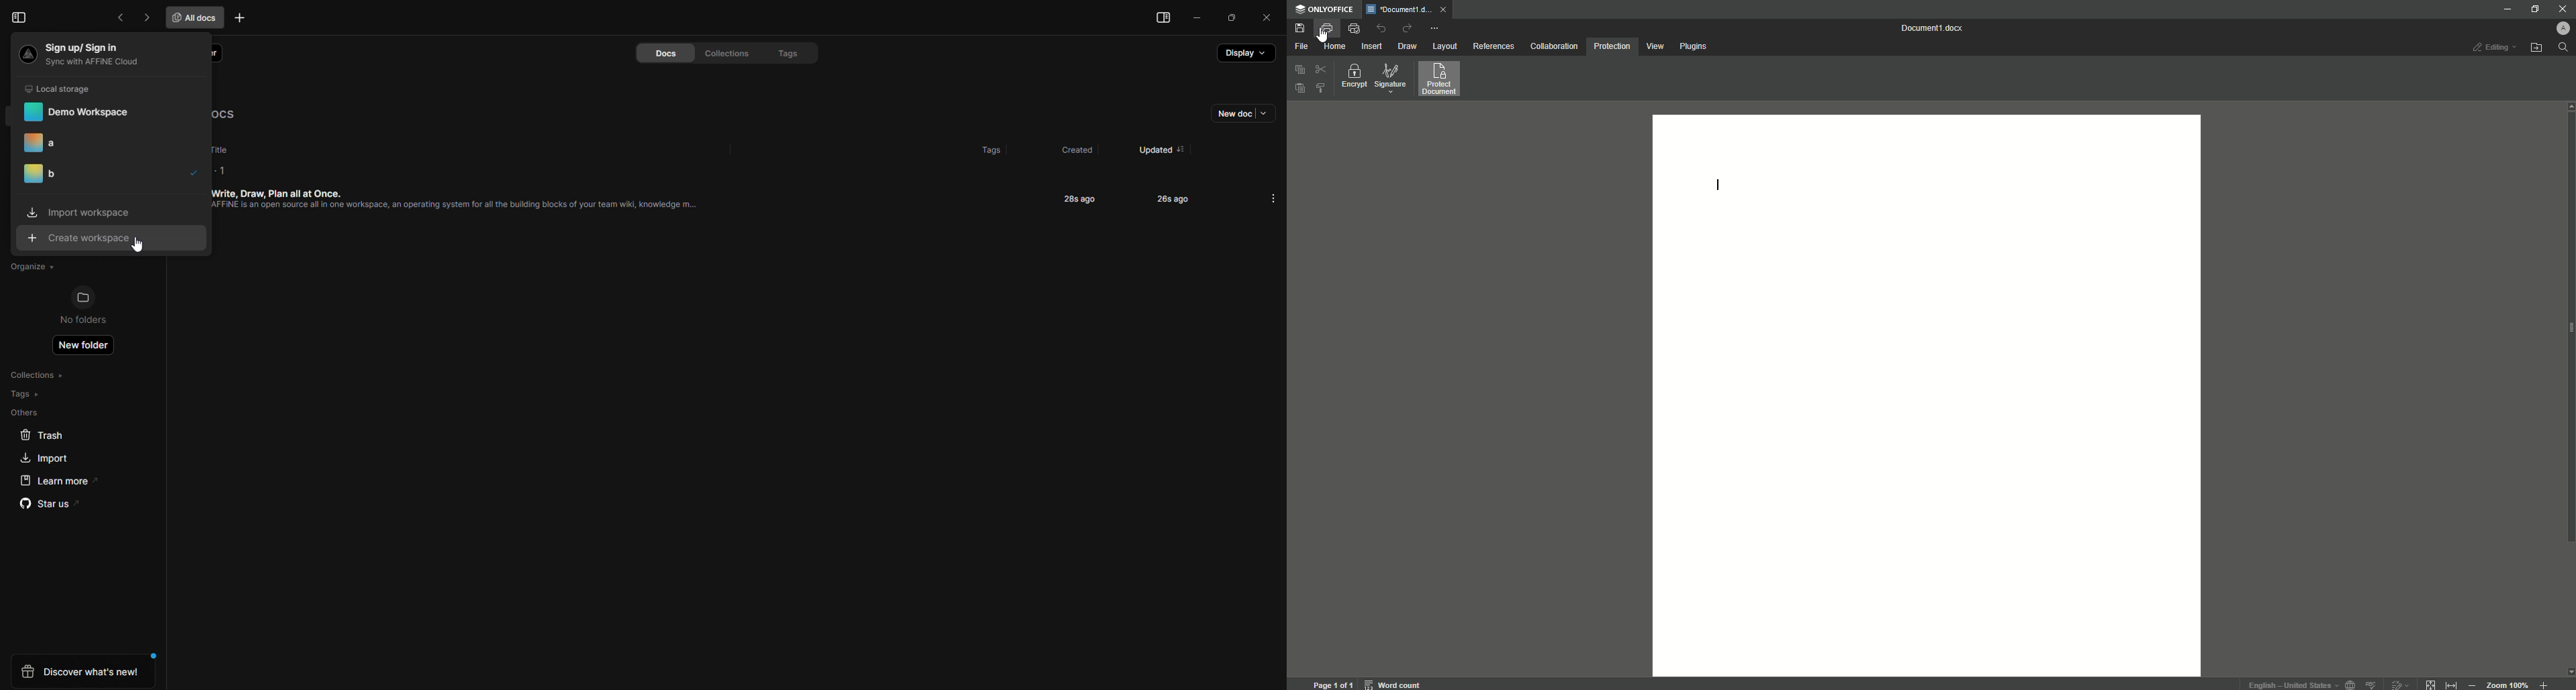 This screenshot has height=700, width=2576. What do you see at coordinates (2430, 682) in the screenshot?
I see `fit to page` at bounding box center [2430, 682].